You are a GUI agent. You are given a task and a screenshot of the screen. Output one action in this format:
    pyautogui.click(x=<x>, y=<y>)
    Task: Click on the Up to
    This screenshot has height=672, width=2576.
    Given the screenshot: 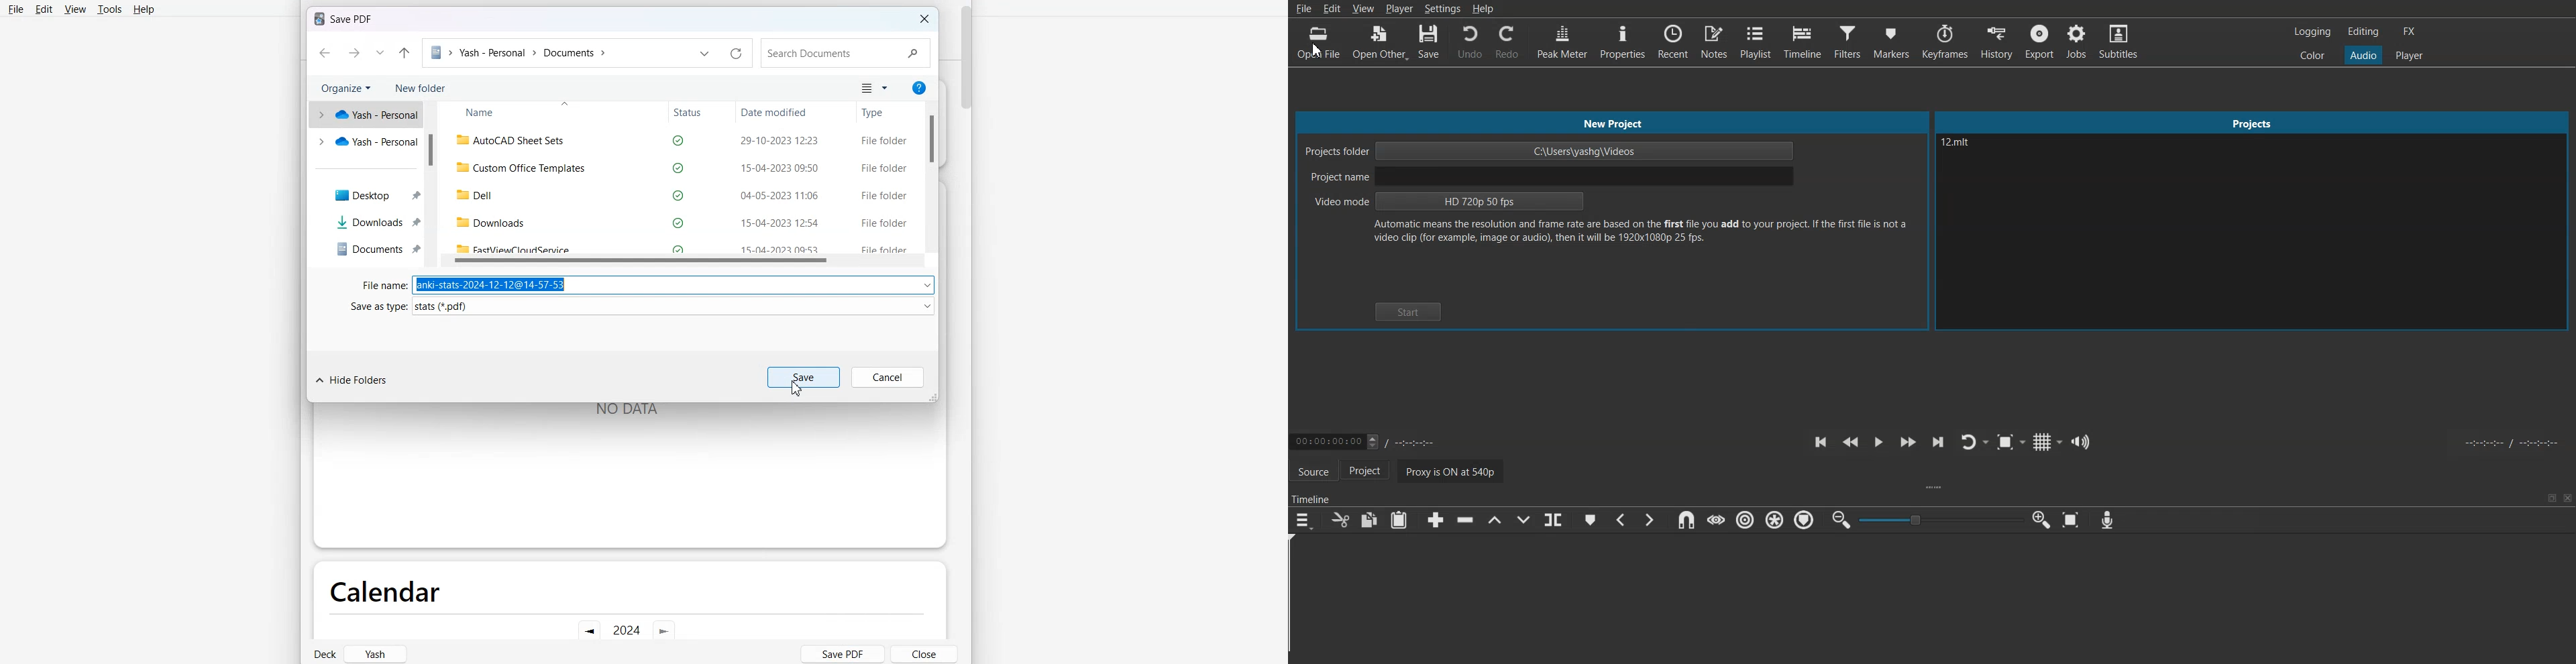 What is the action you would take?
    pyautogui.click(x=407, y=53)
    